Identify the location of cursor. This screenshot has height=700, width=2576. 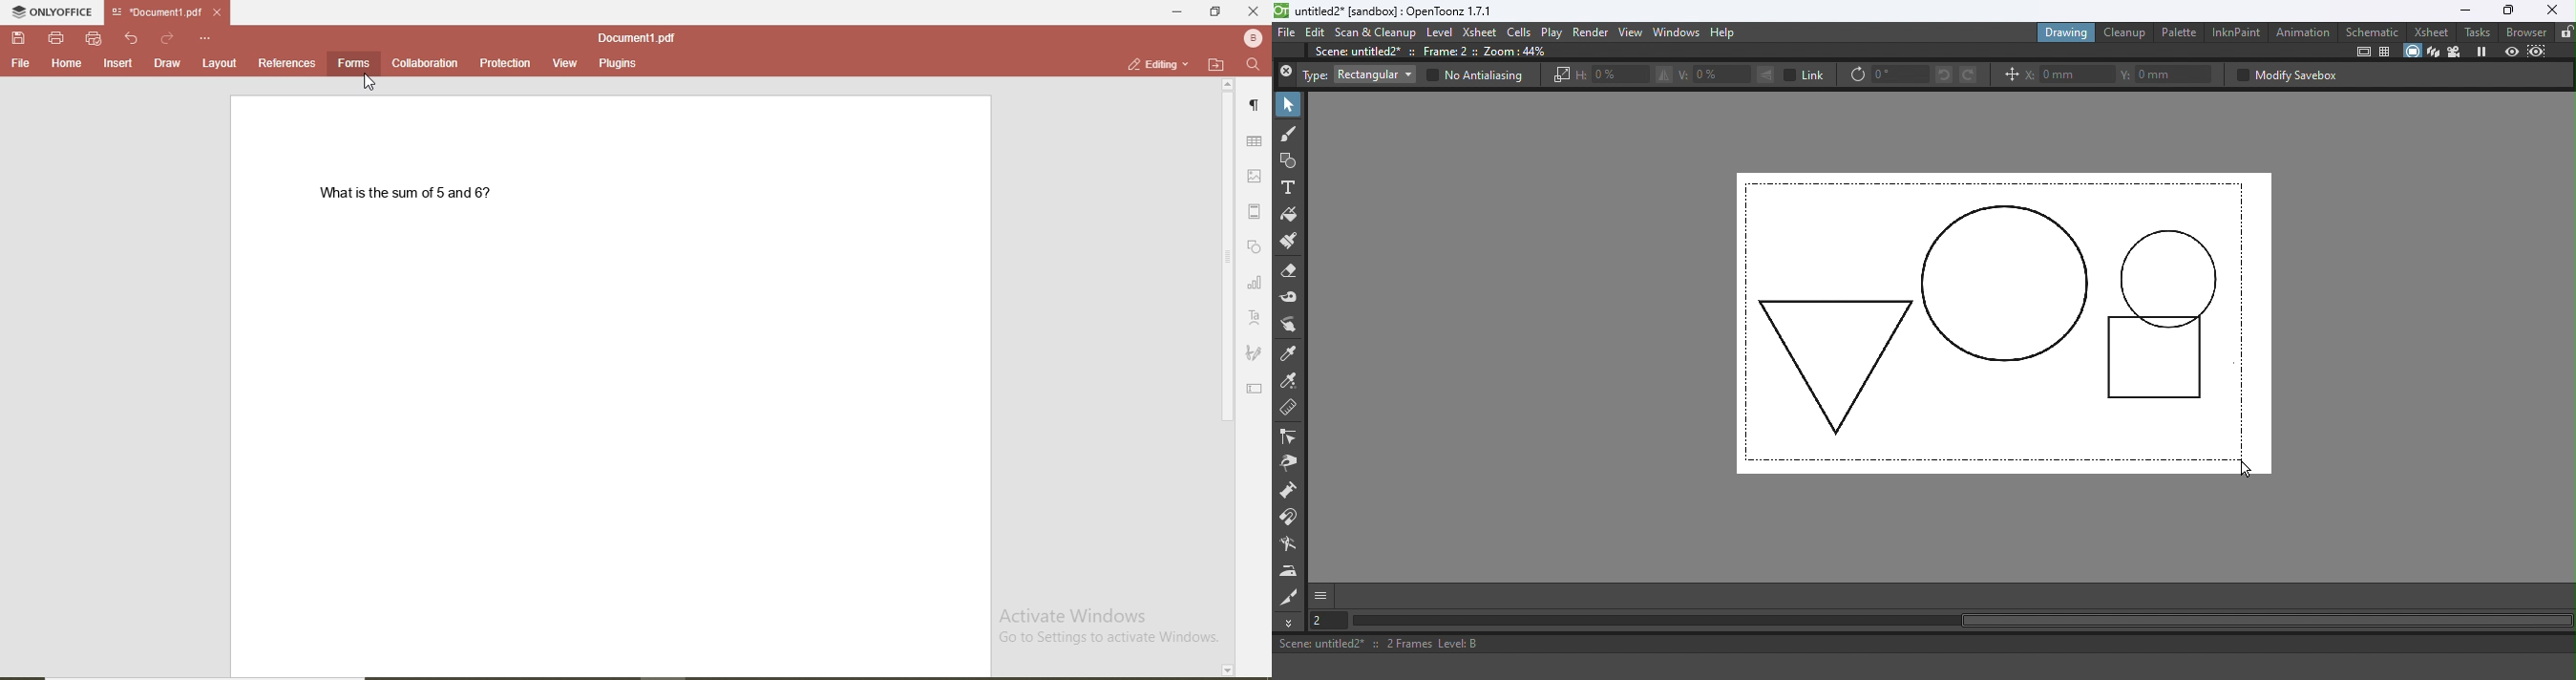
(374, 84).